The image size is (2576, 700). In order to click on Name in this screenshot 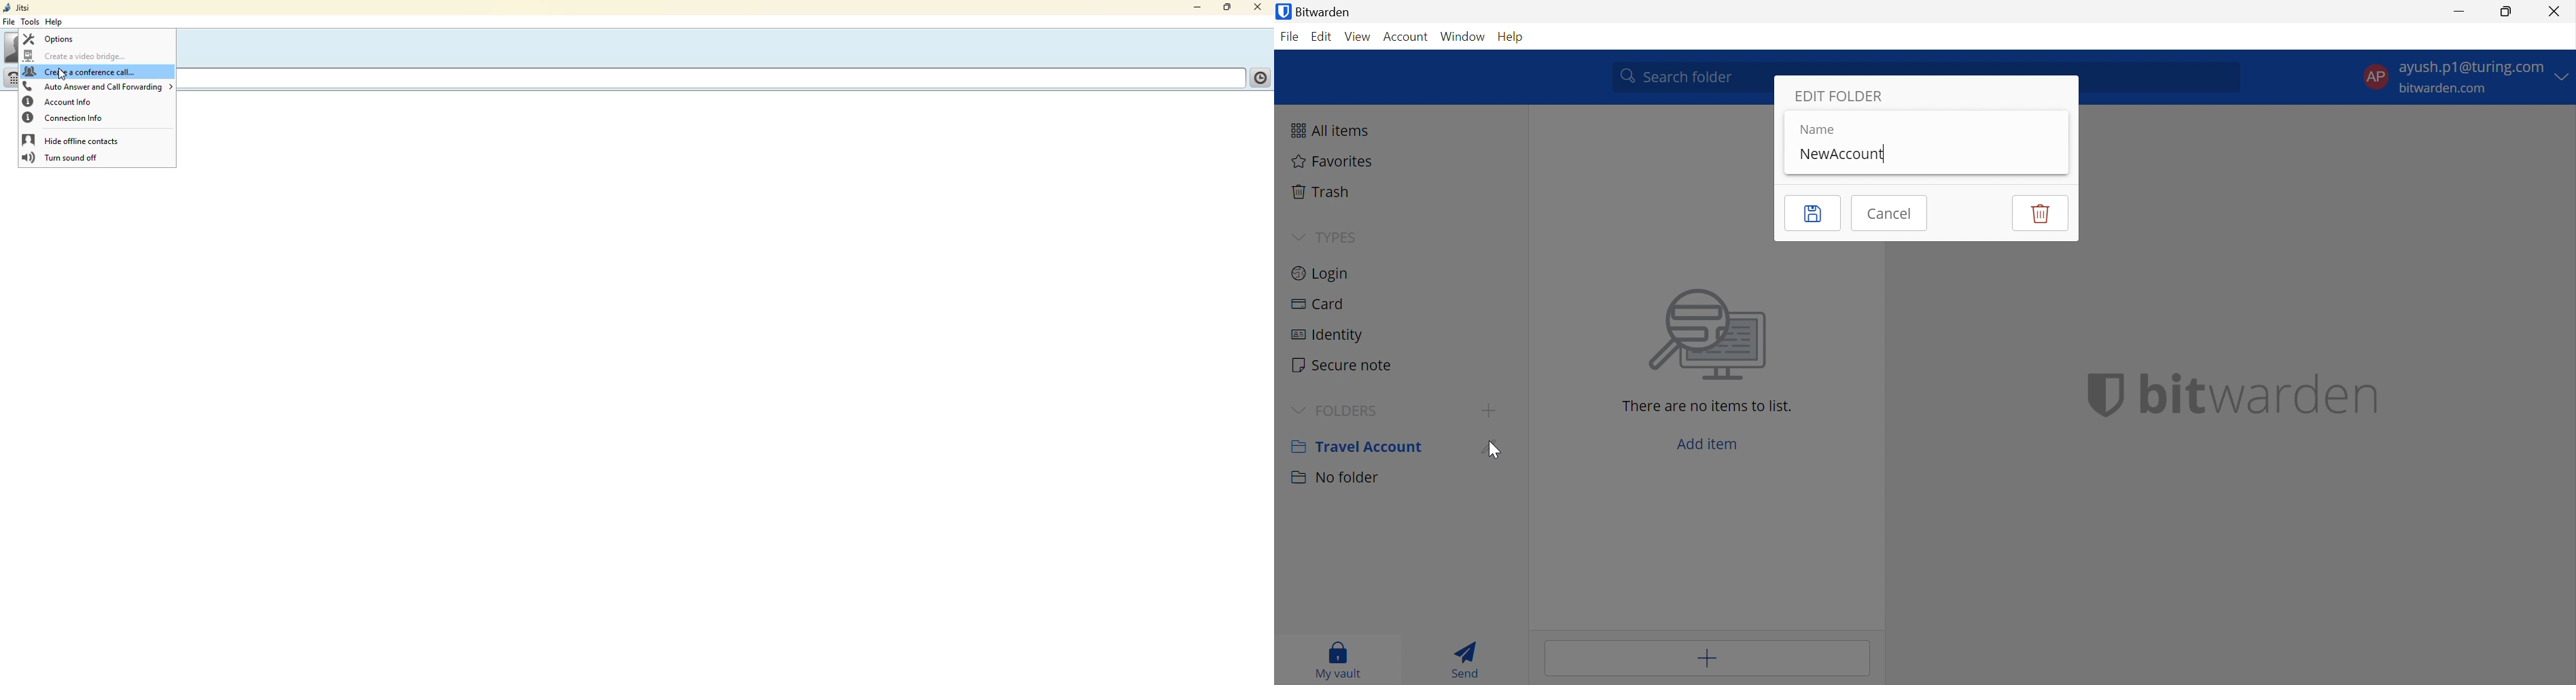, I will do `click(1816, 129)`.